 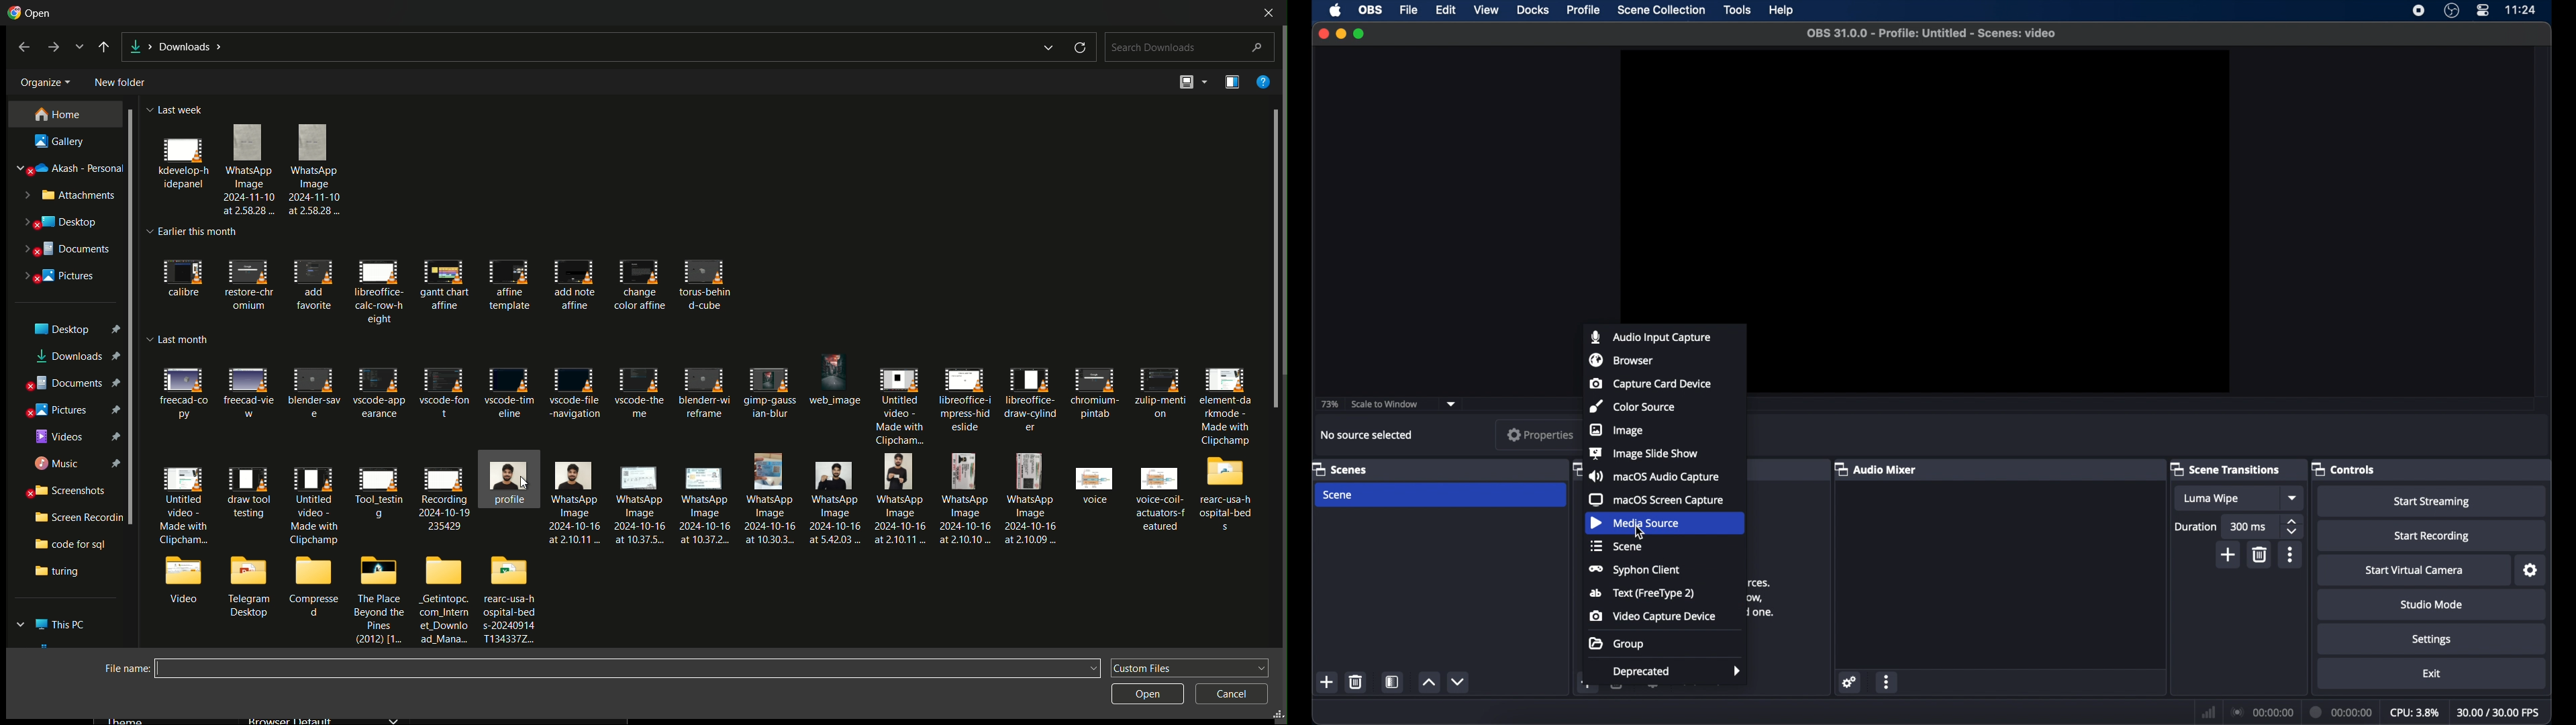 What do you see at coordinates (1652, 477) in the screenshot?
I see `macOS audio capture` at bounding box center [1652, 477].